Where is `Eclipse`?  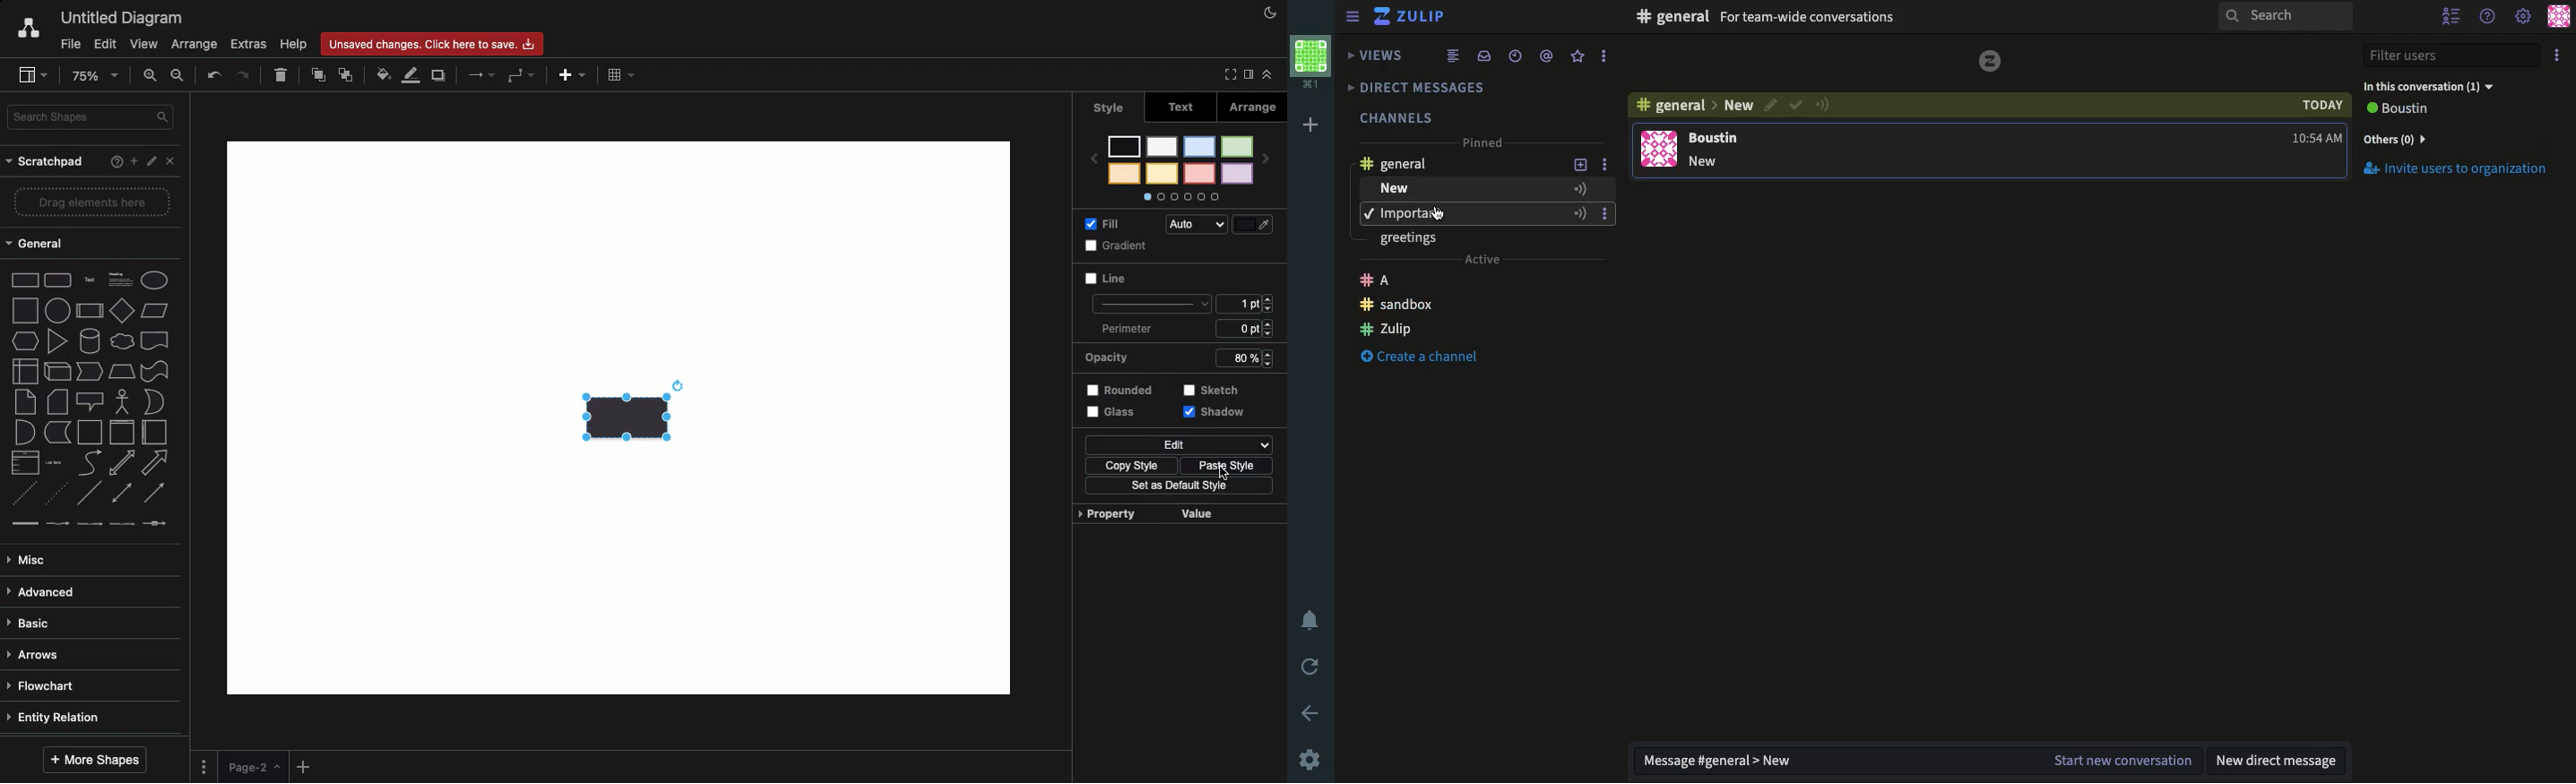 Eclipse is located at coordinates (155, 280).